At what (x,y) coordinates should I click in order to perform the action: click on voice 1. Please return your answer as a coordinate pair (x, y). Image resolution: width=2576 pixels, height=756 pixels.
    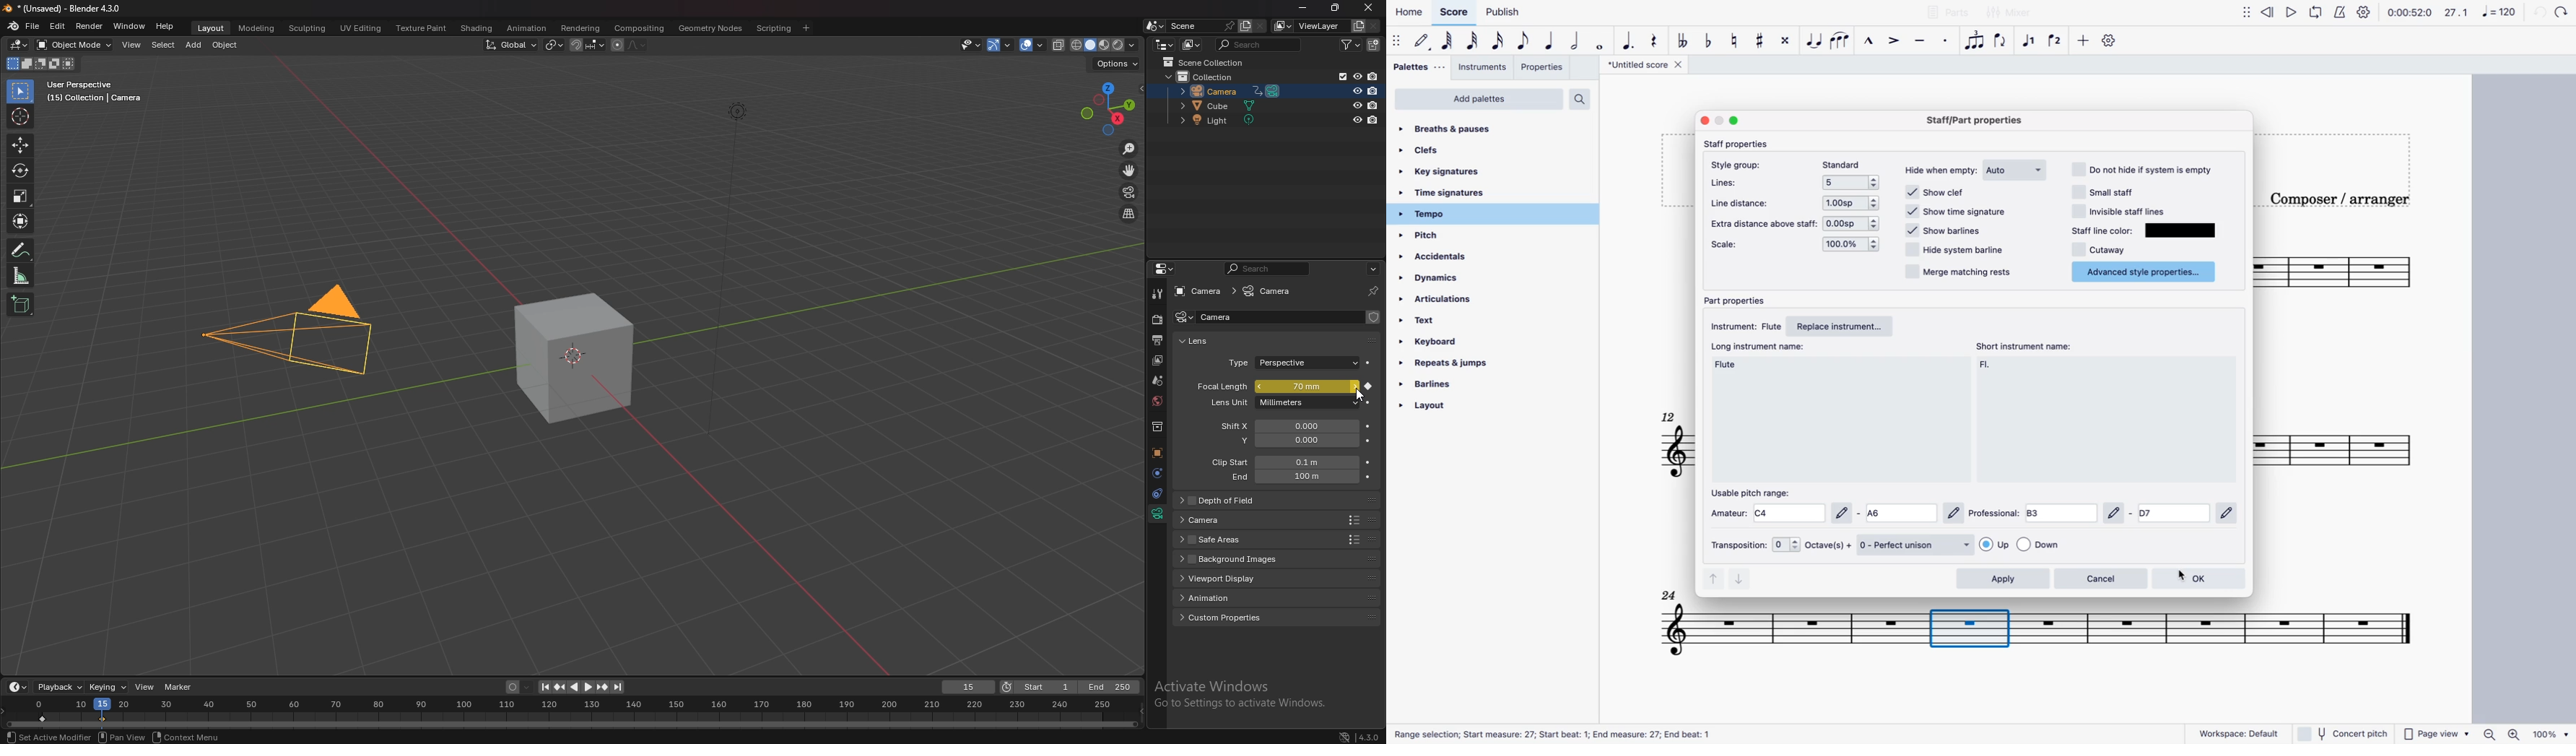
    Looking at the image, I should click on (2030, 40).